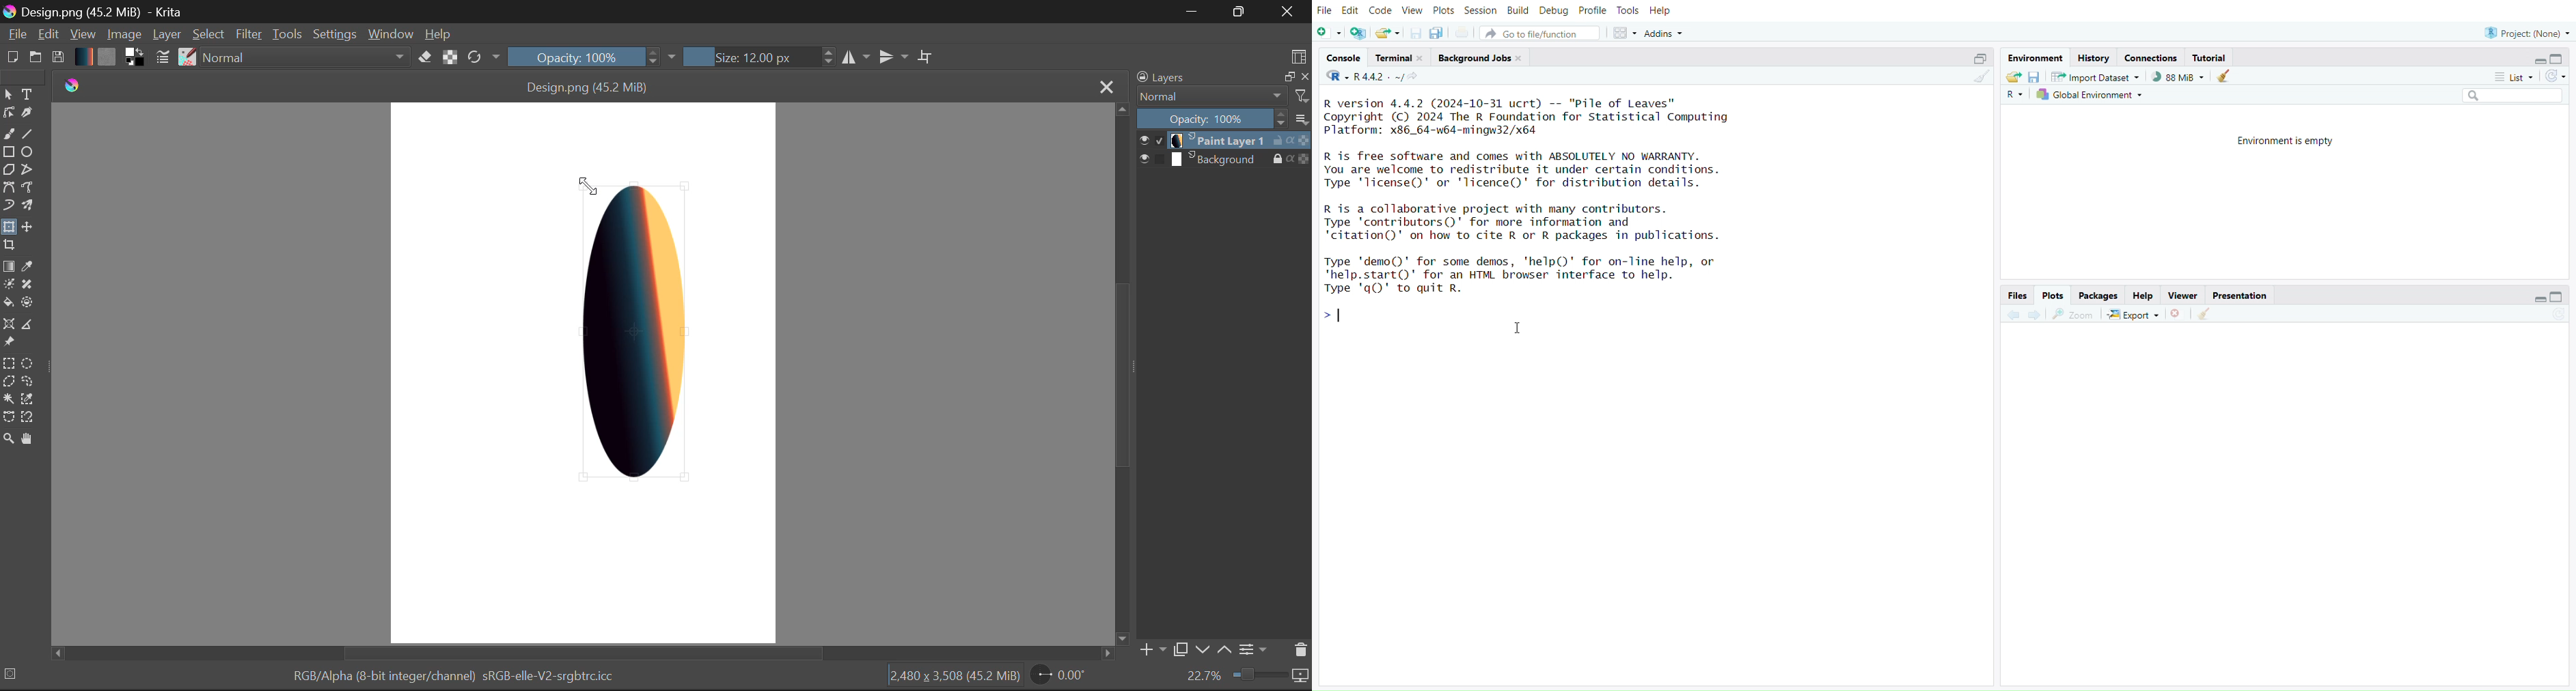 This screenshot has height=700, width=2576. What do you see at coordinates (26, 132) in the screenshot?
I see `Line` at bounding box center [26, 132].